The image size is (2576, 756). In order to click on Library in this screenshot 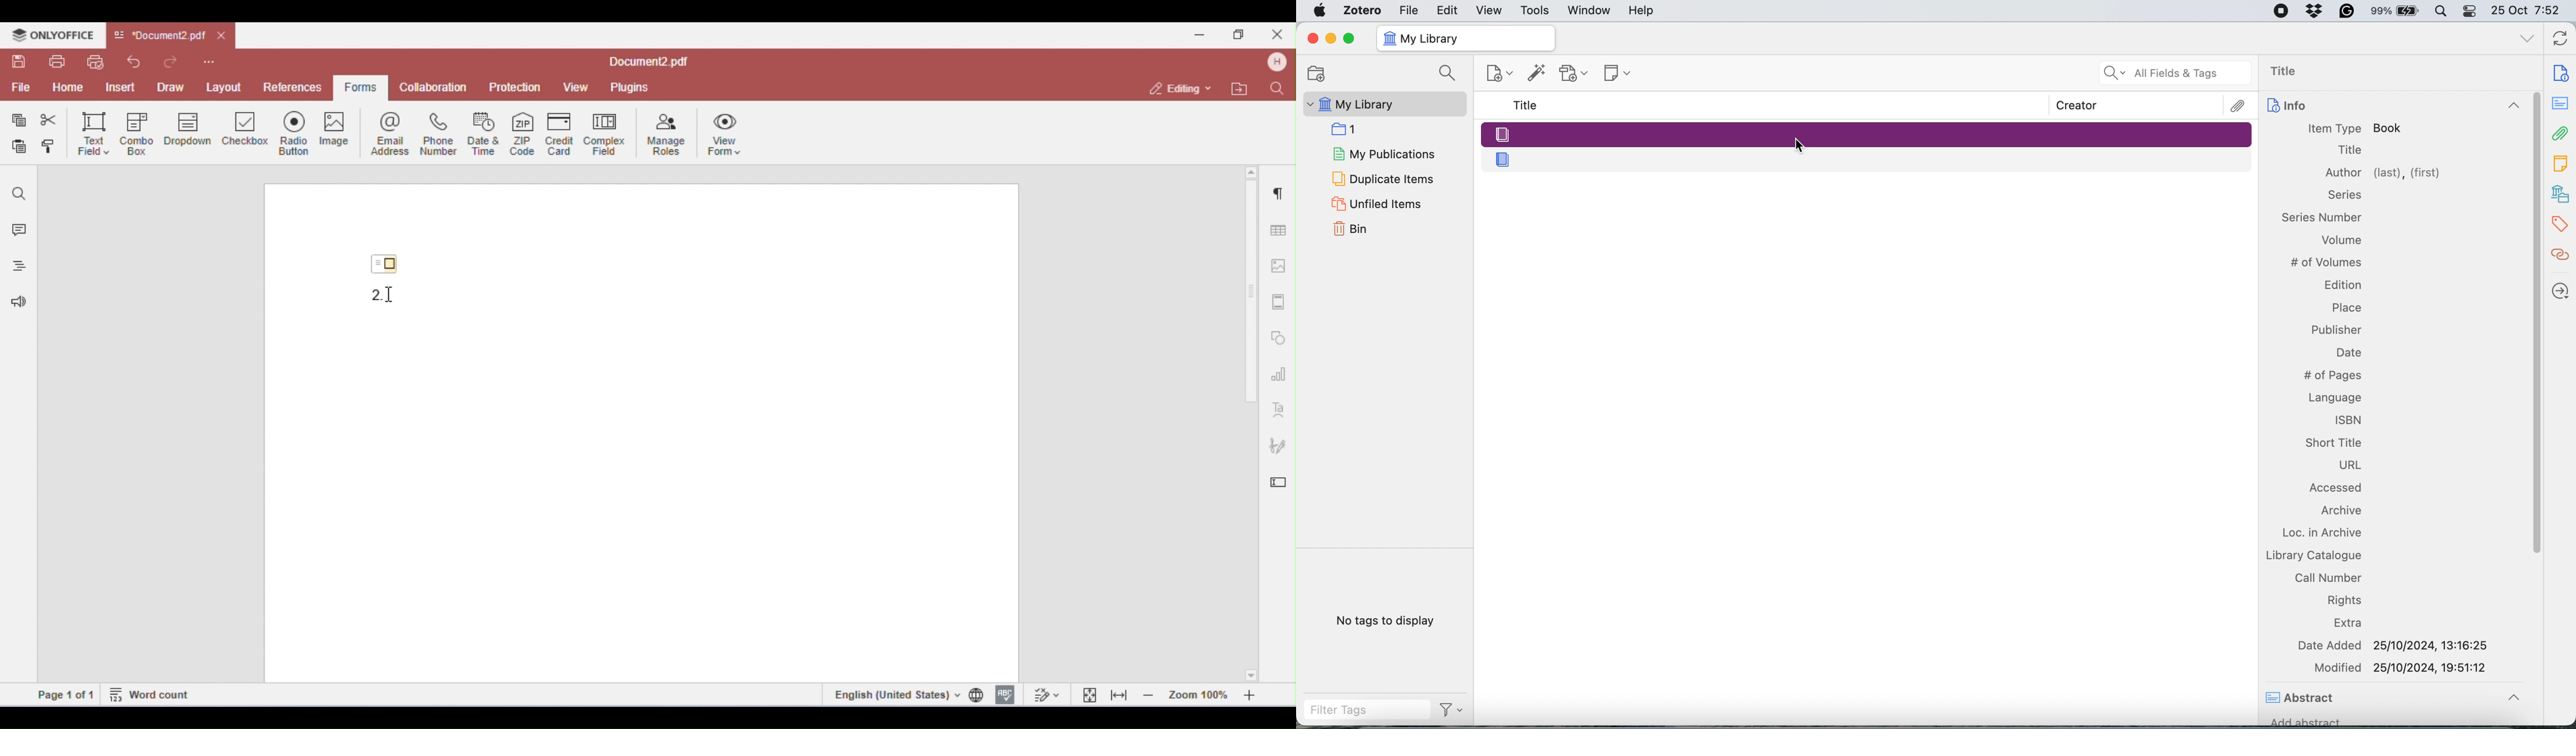, I will do `click(2562, 194)`.